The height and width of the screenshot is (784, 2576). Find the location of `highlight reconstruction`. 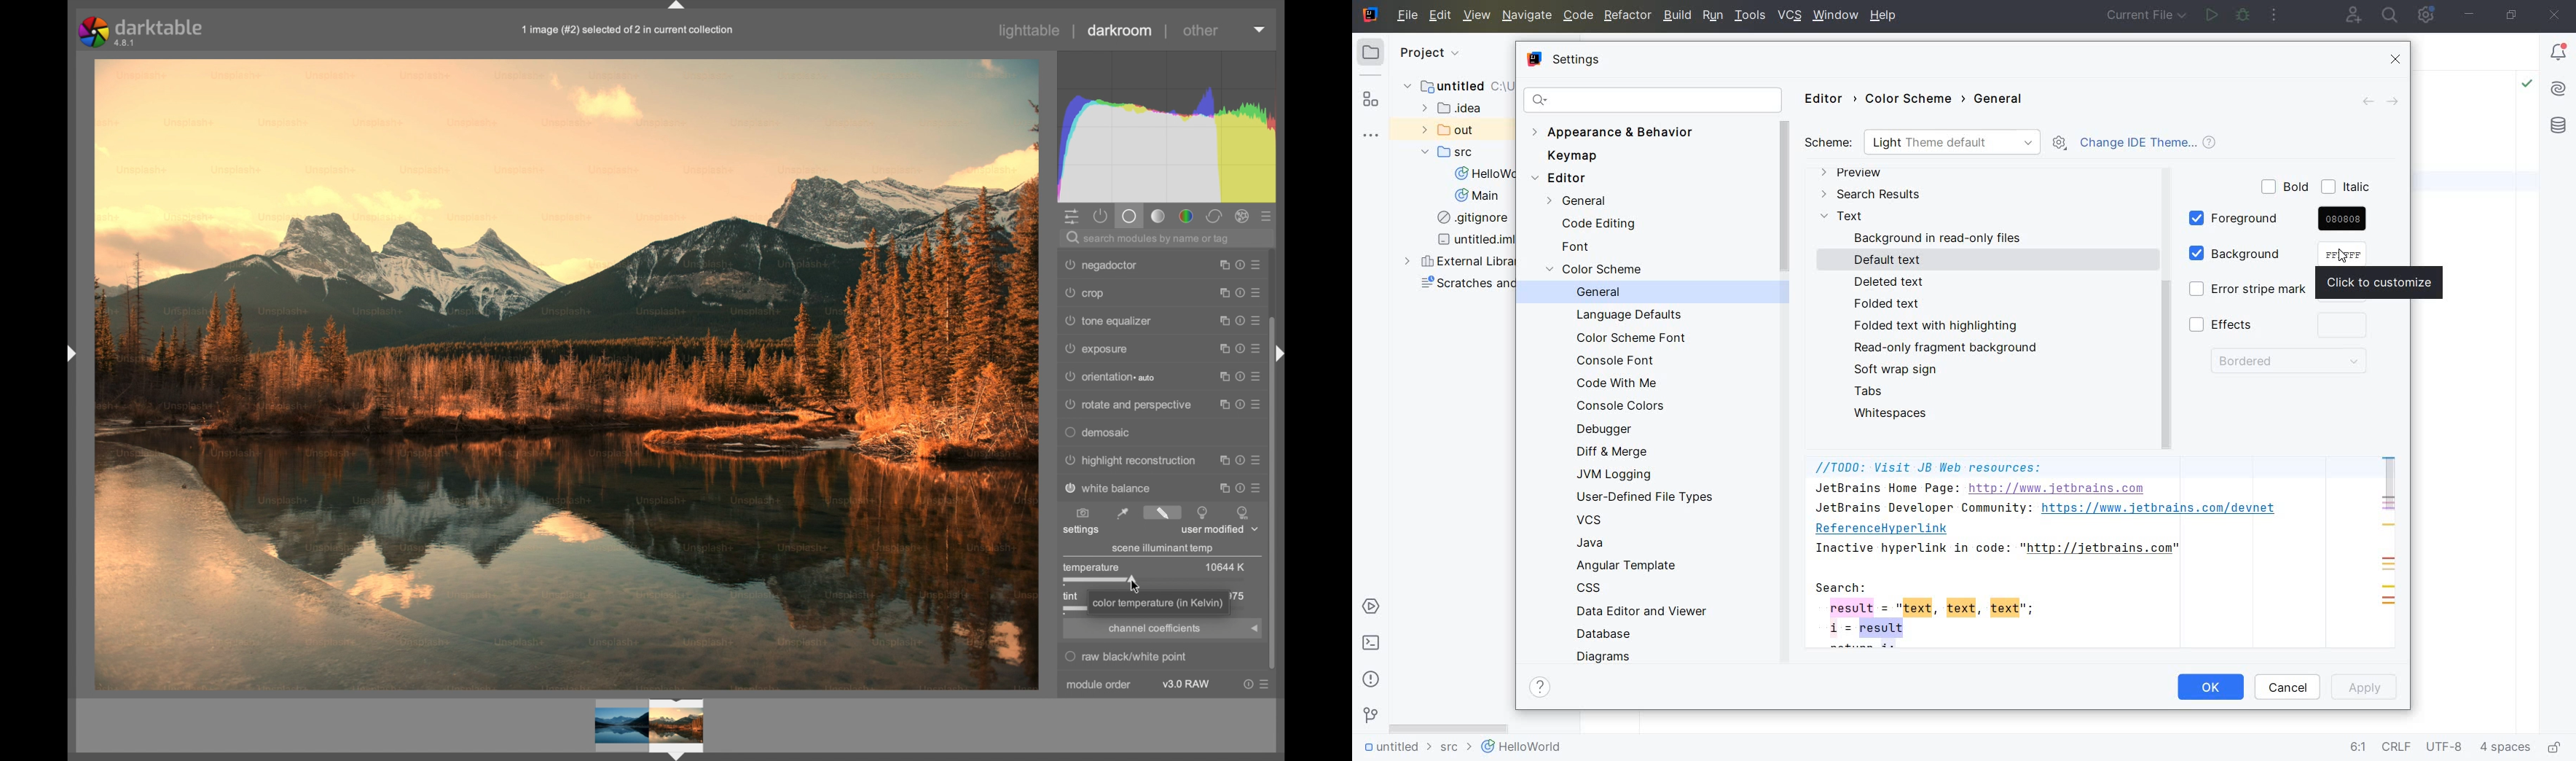

highlight reconstruction is located at coordinates (1129, 459).